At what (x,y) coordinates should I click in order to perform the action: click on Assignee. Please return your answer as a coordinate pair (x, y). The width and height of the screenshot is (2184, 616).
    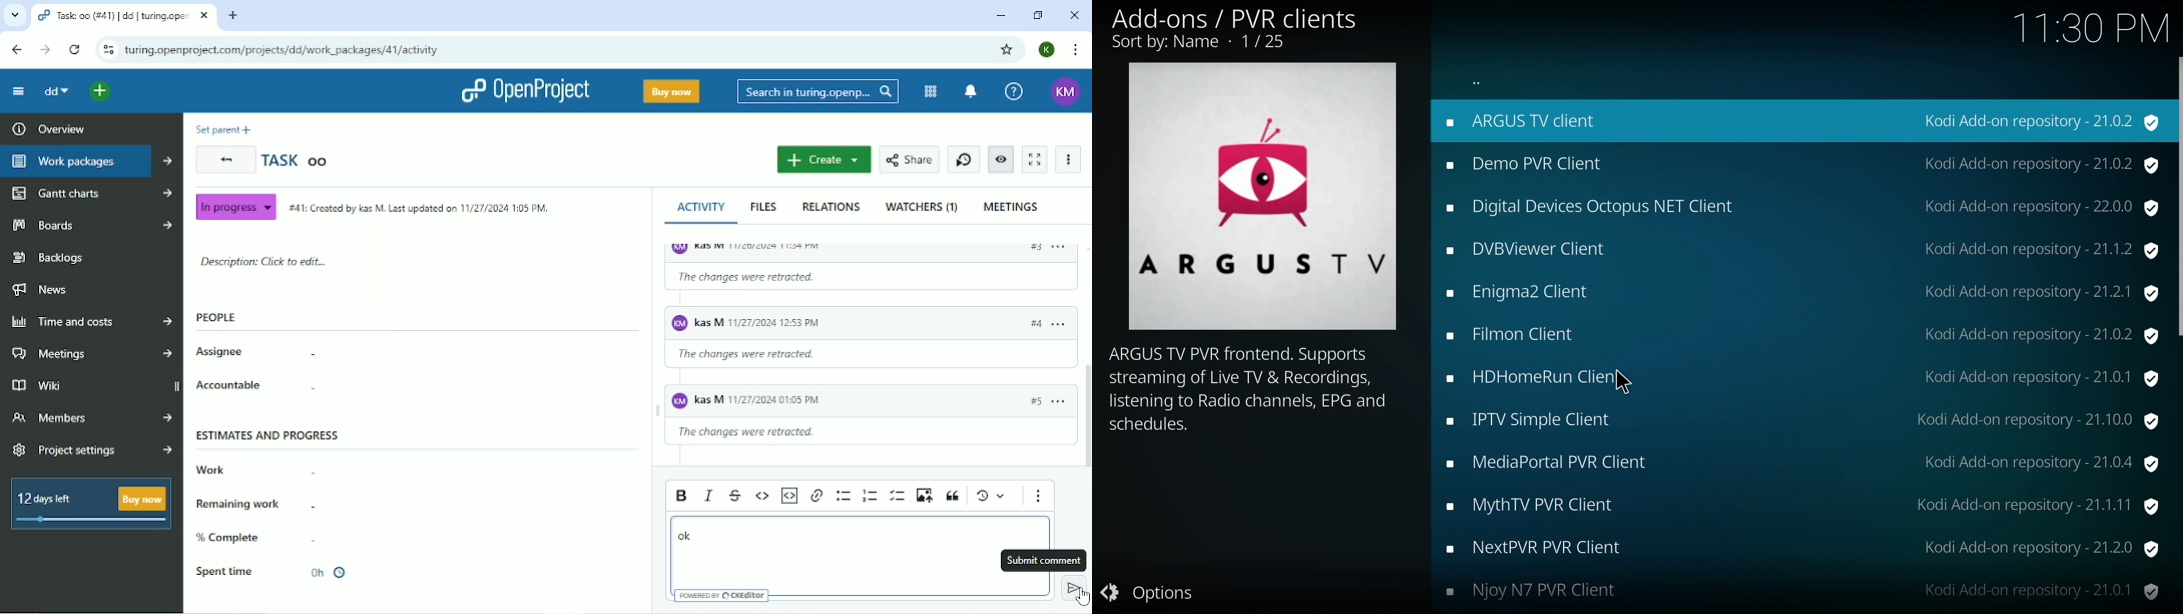
    Looking at the image, I should click on (255, 353).